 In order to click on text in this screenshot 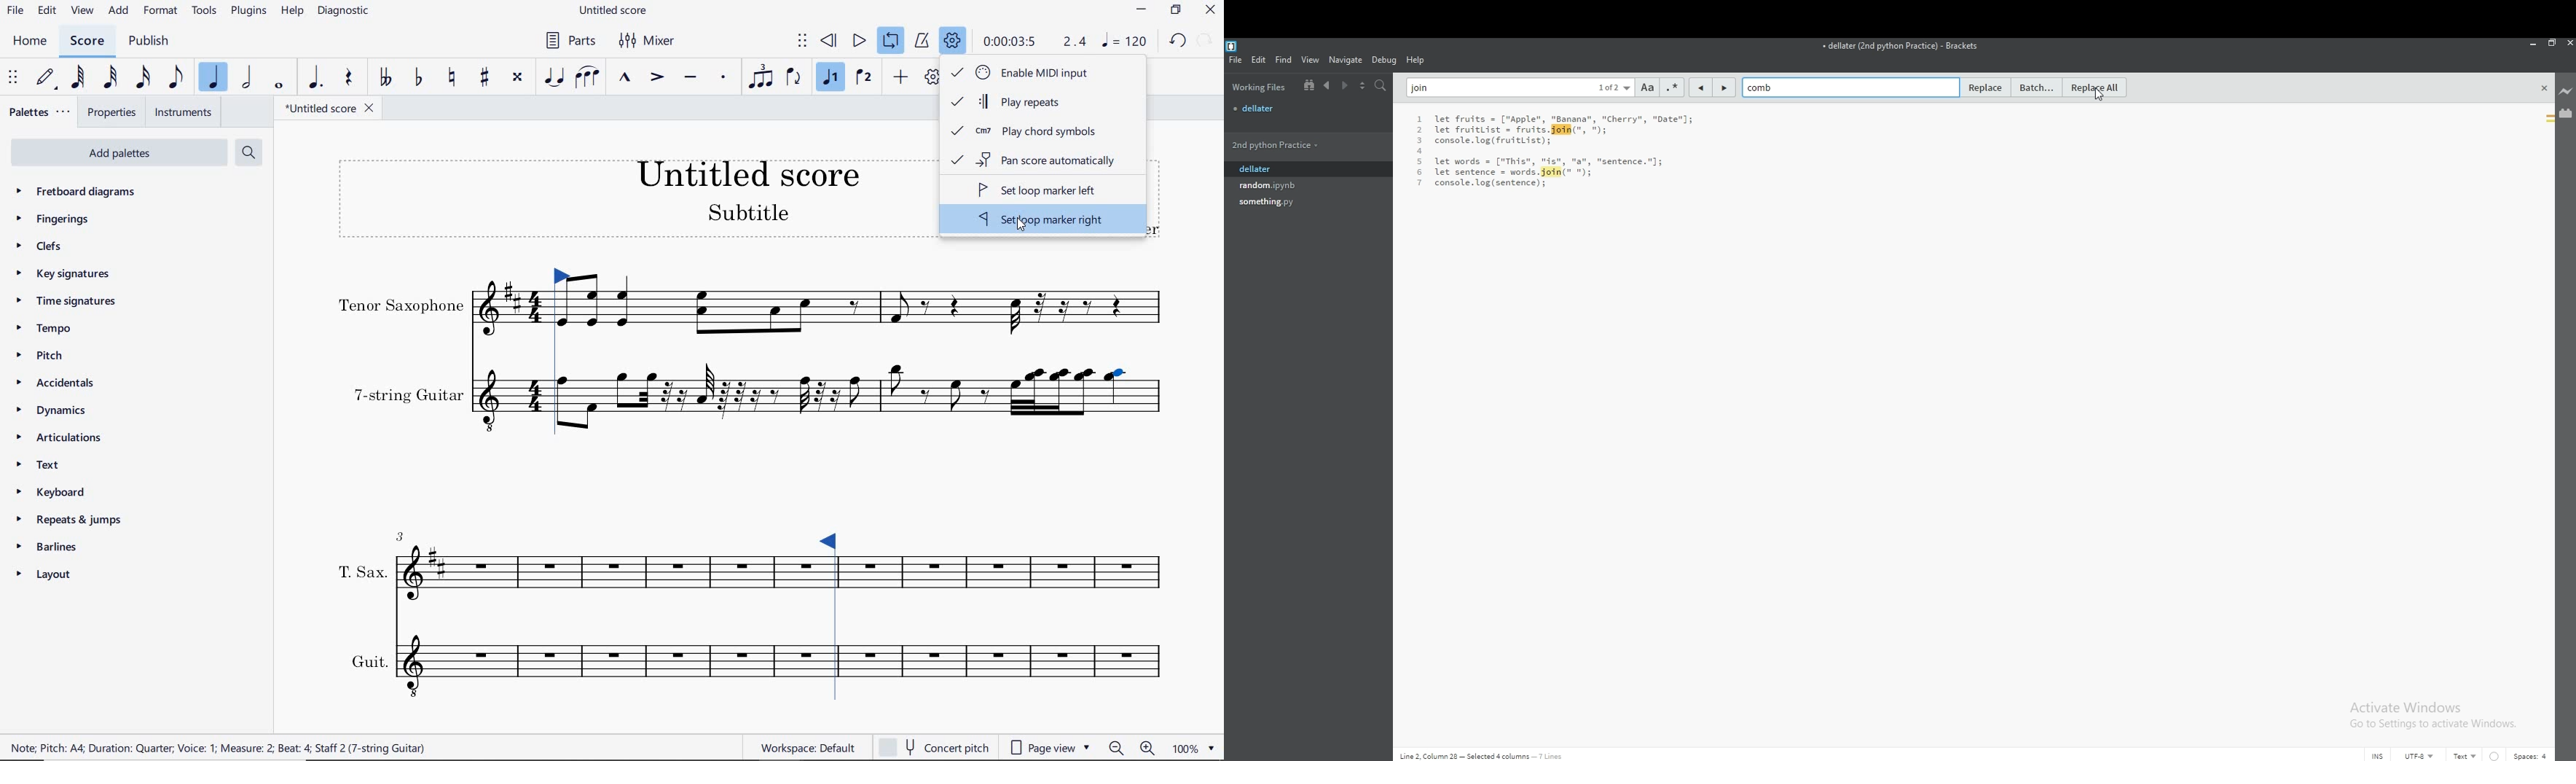, I will do `click(2466, 755)`.